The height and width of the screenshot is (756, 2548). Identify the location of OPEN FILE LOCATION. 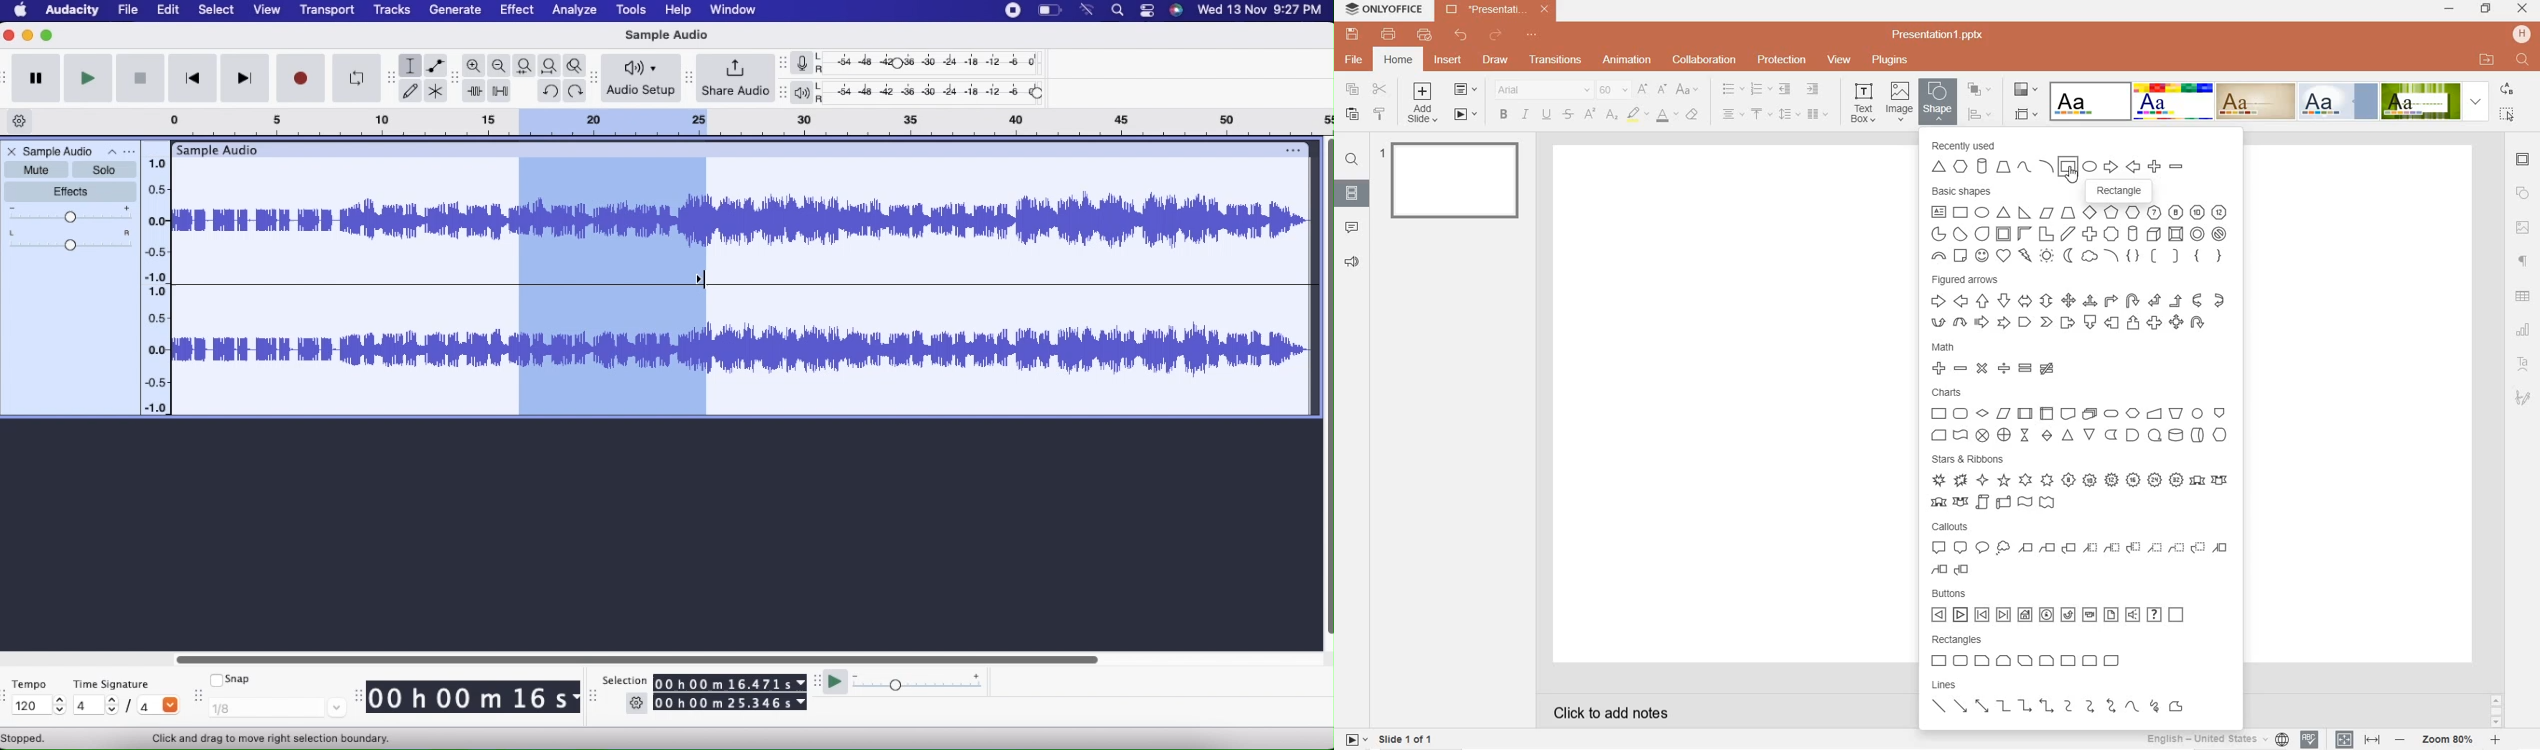
(2488, 60).